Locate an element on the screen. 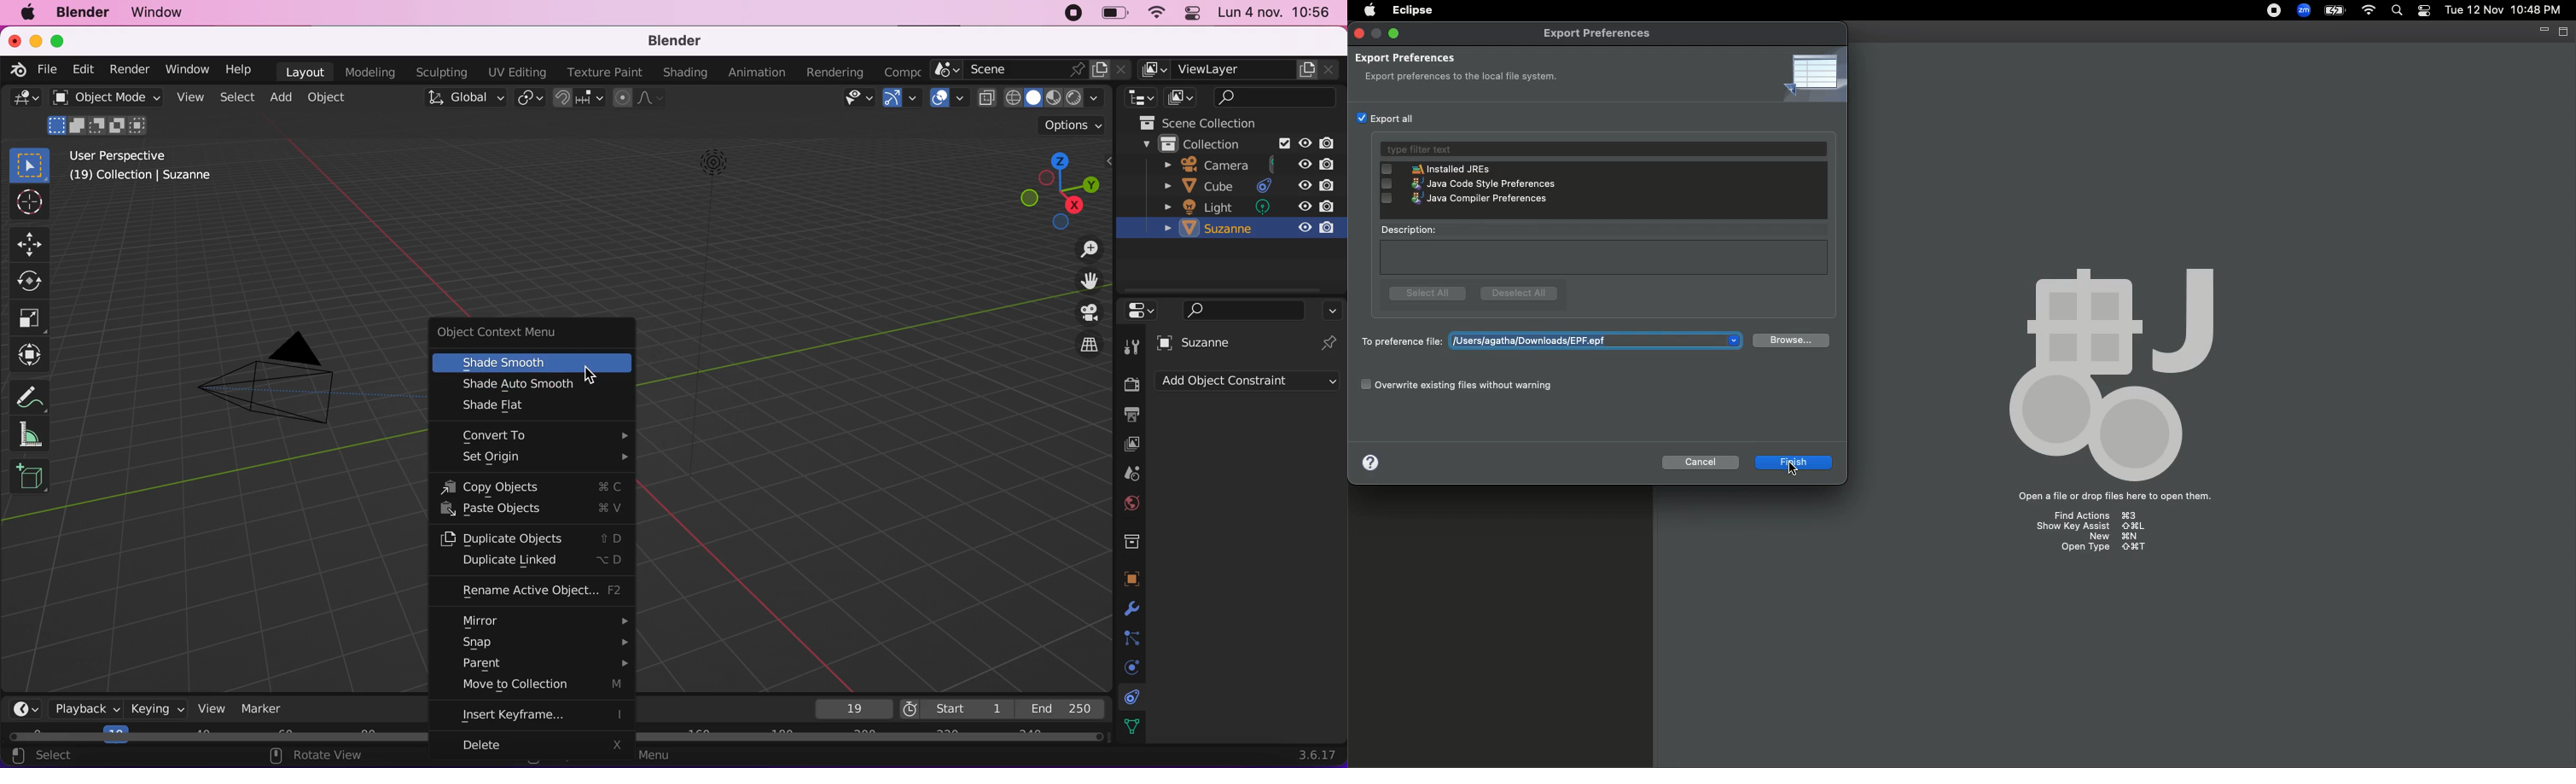 The image size is (2576, 784). proportional editing objects is located at coordinates (637, 99).